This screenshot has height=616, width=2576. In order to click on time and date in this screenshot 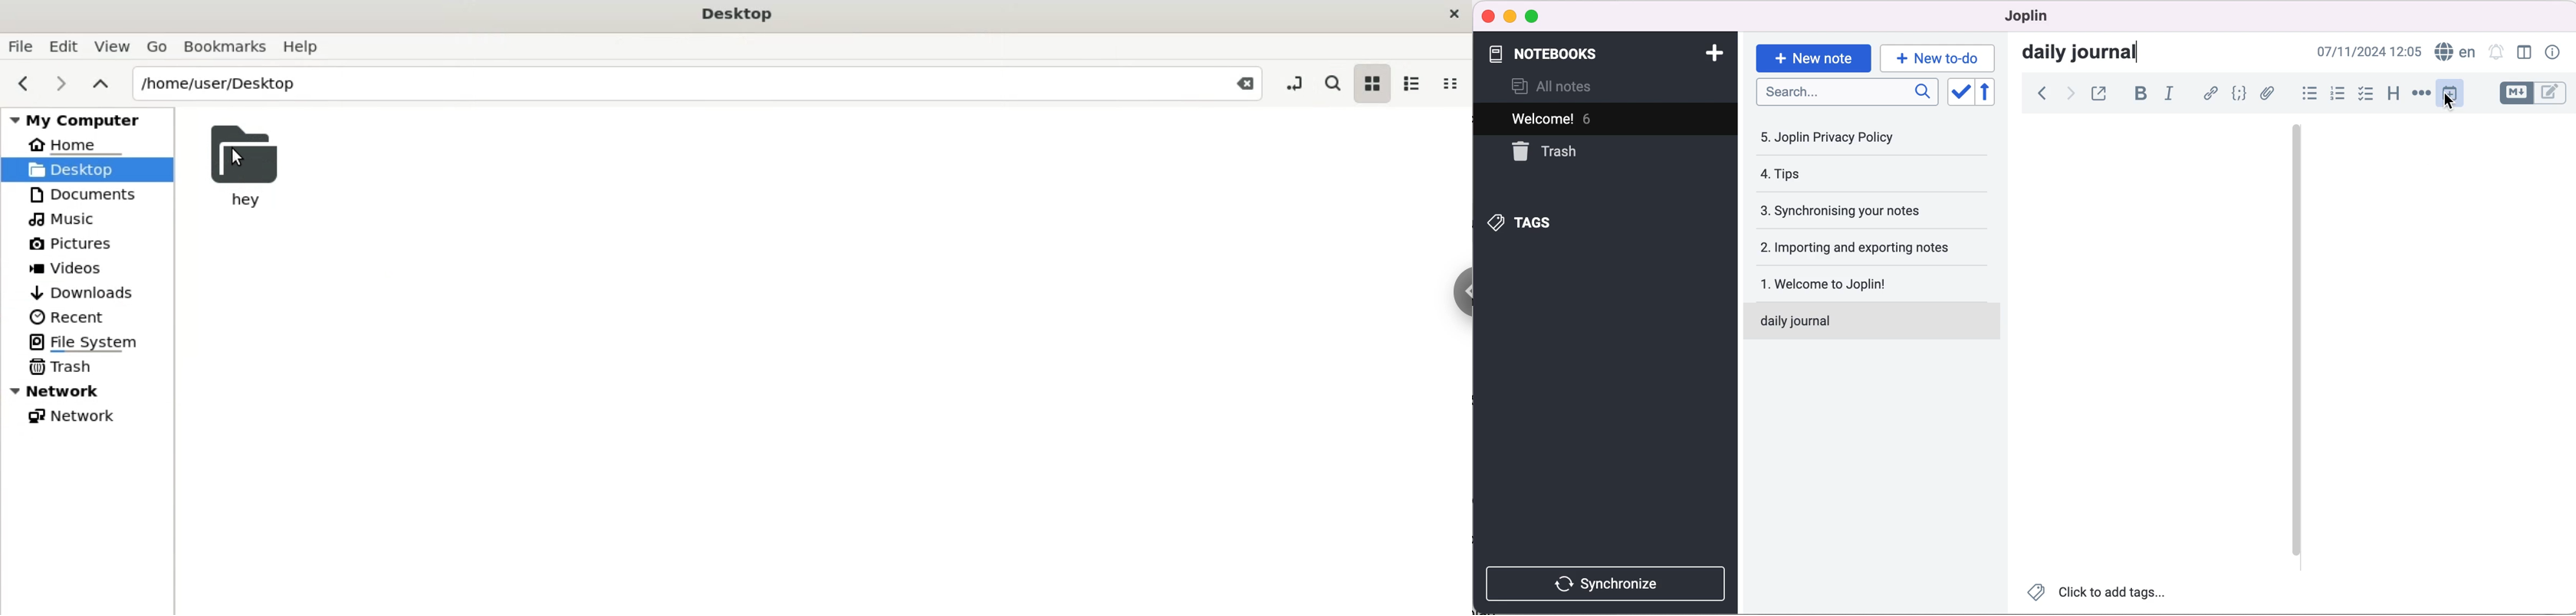, I will do `click(2370, 52)`.